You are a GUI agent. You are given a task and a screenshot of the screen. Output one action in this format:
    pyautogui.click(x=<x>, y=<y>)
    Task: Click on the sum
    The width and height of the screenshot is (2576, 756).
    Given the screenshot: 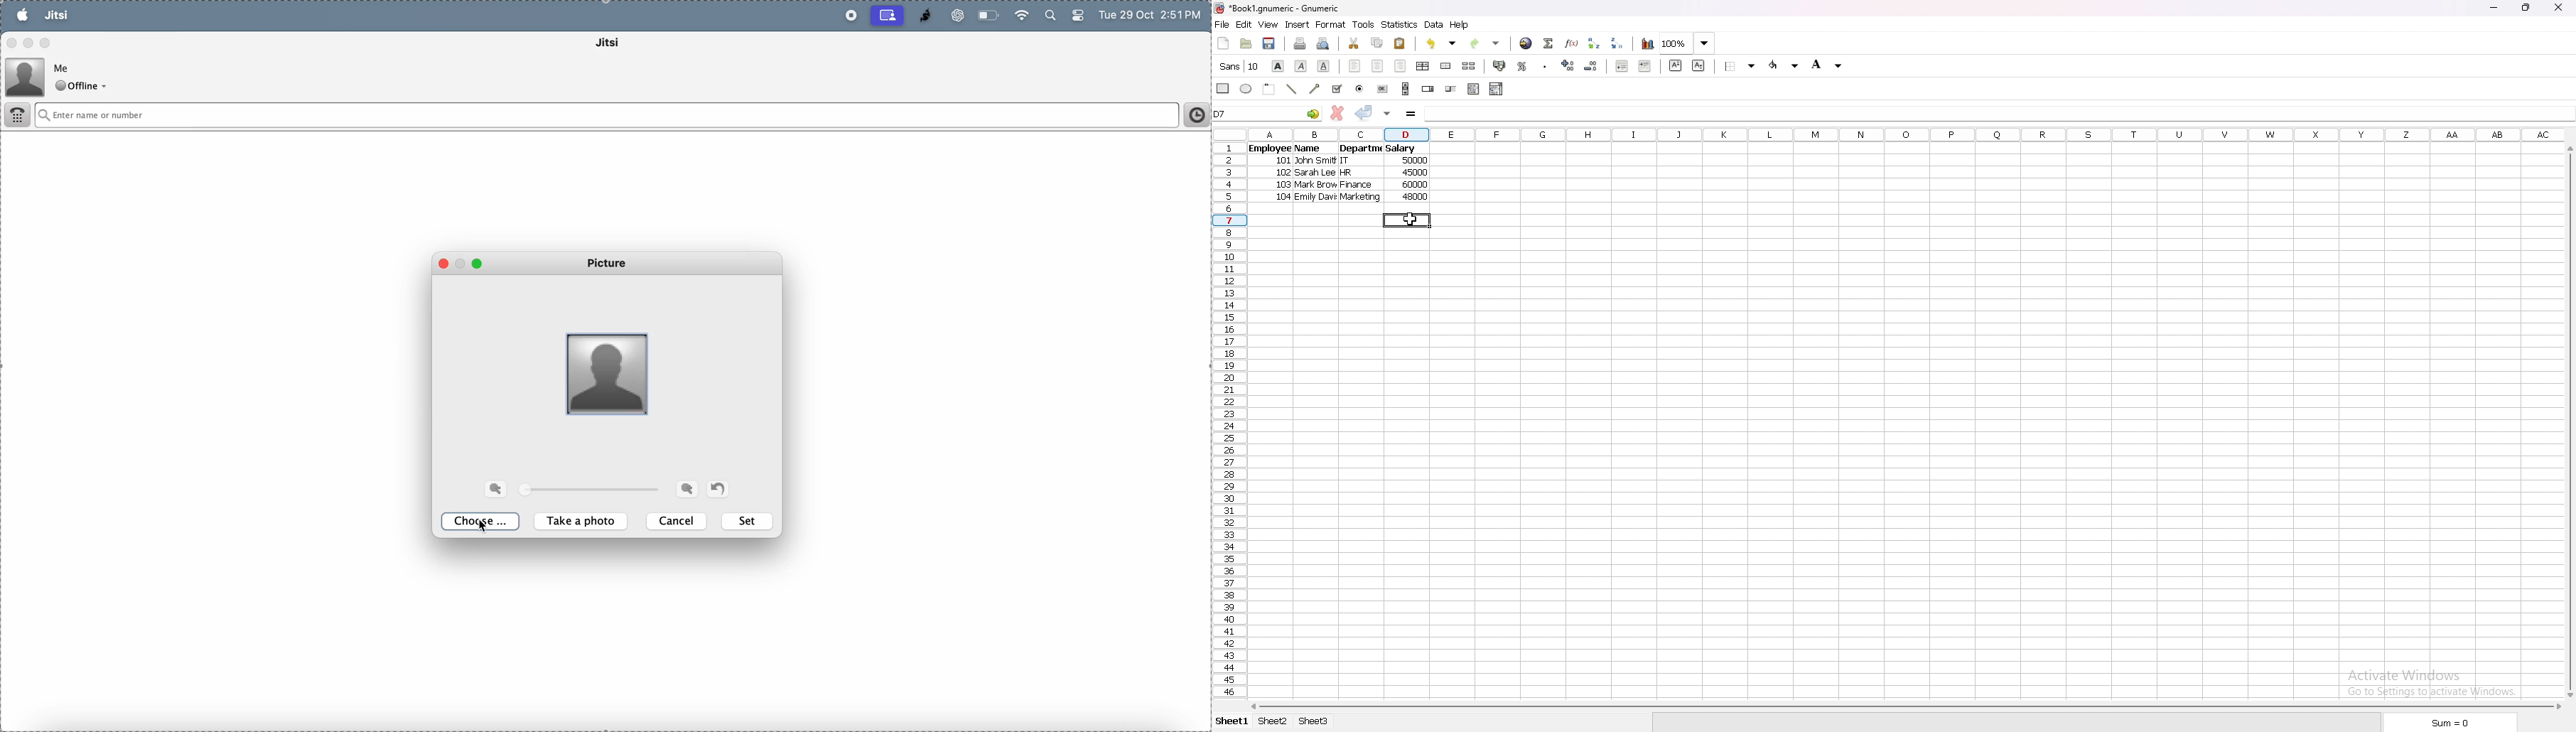 What is the action you would take?
    pyautogui.click(x=2452, y=721)
    